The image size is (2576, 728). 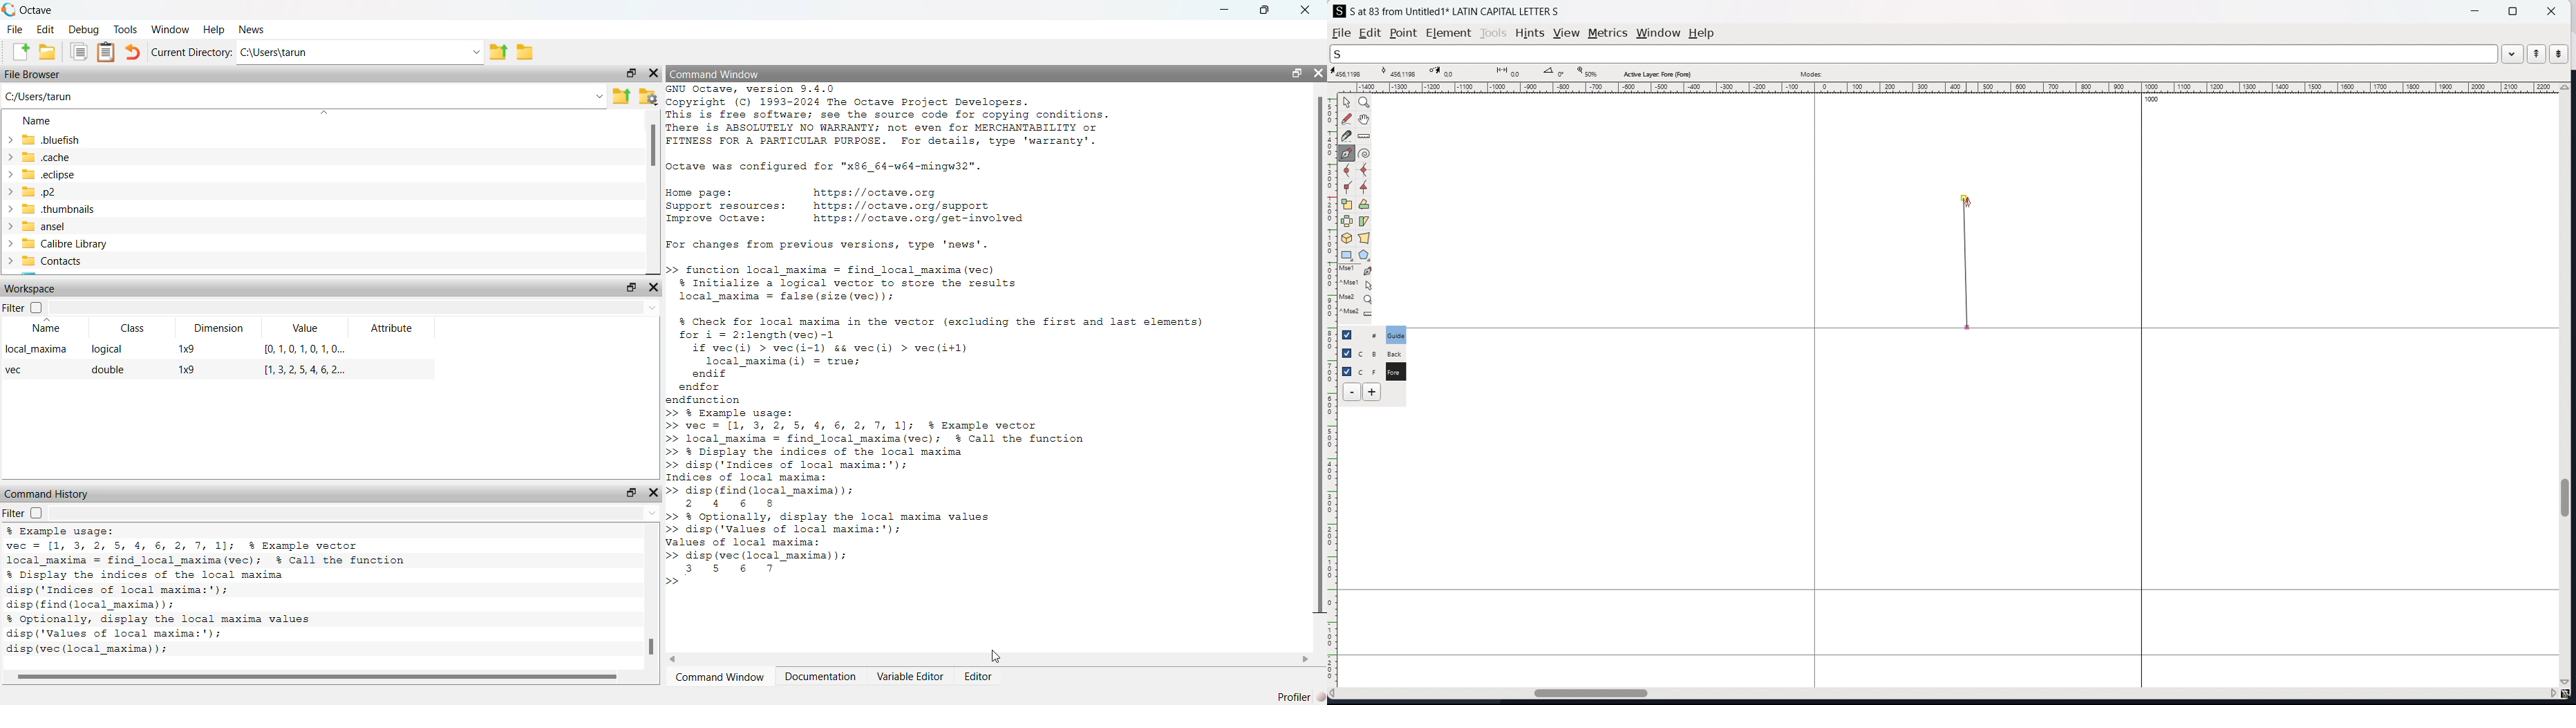 I want to click on vertical scrollbar, so click(x=2568, y=386).